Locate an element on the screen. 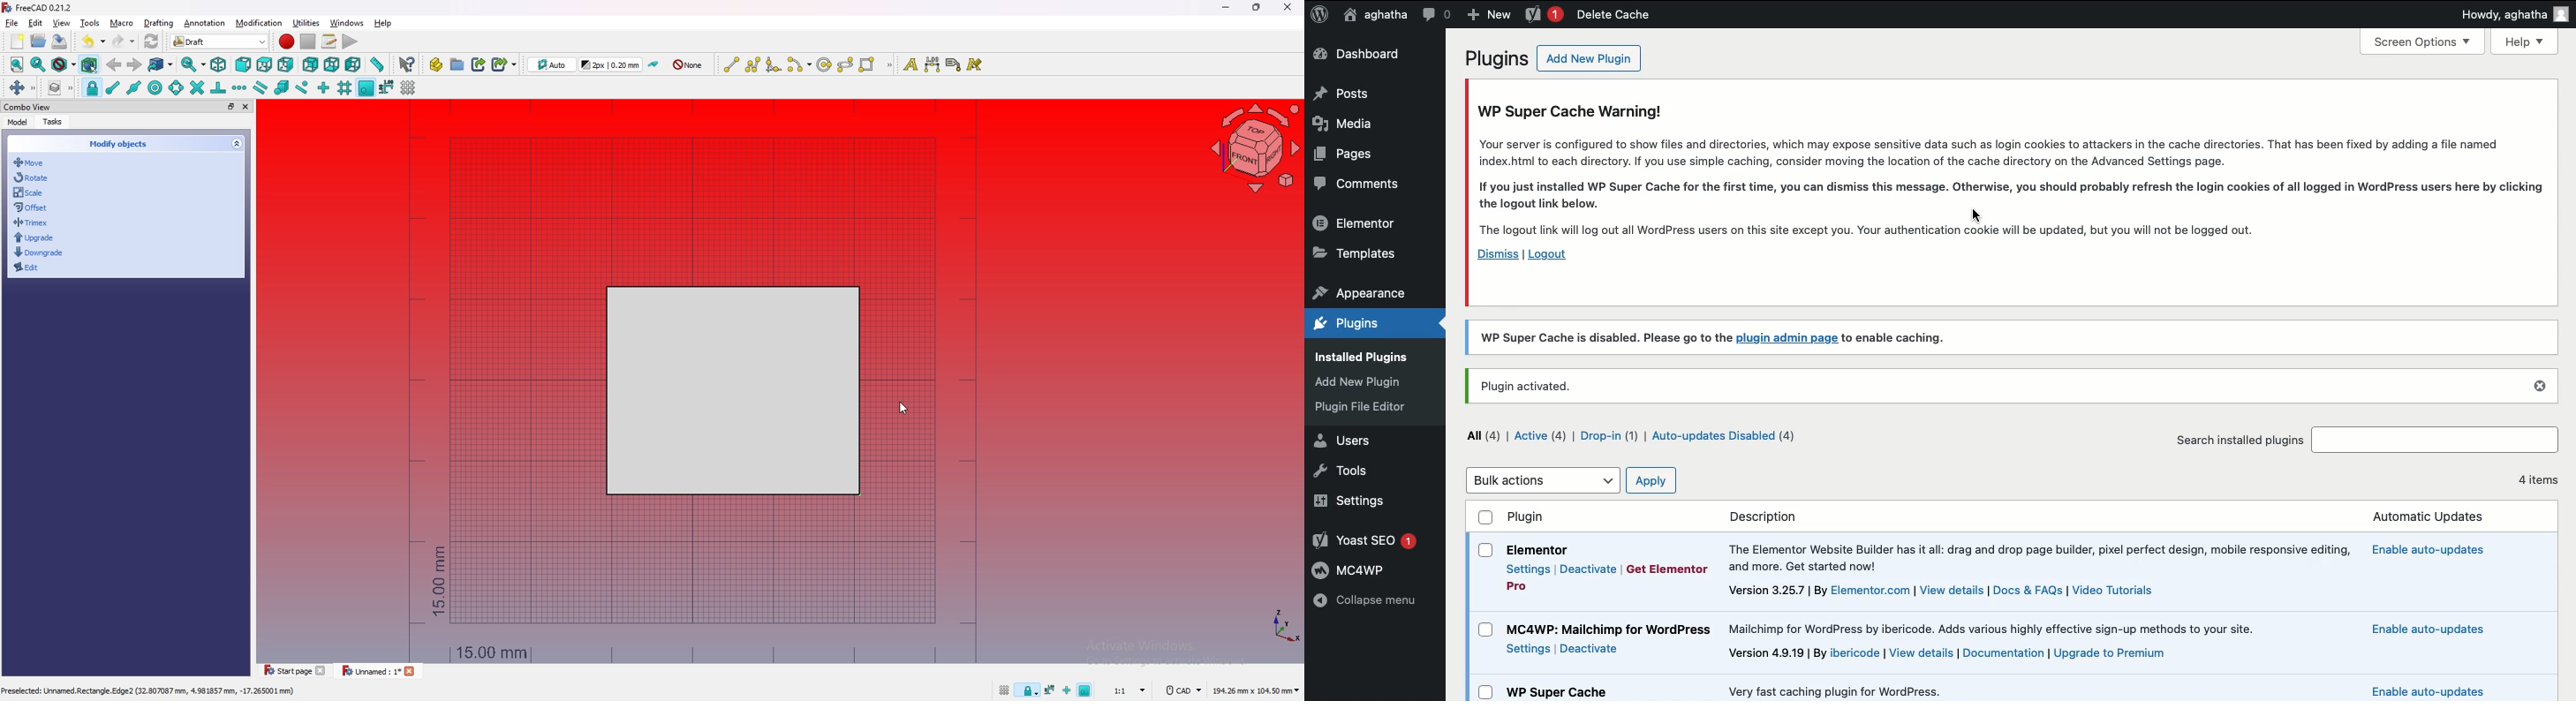  Preselected: Unnamed.Rectangle.Edge2 (32.807087 mm, 4.981857 mm, -17.265001 mm) is located at coordinates (150, 691).